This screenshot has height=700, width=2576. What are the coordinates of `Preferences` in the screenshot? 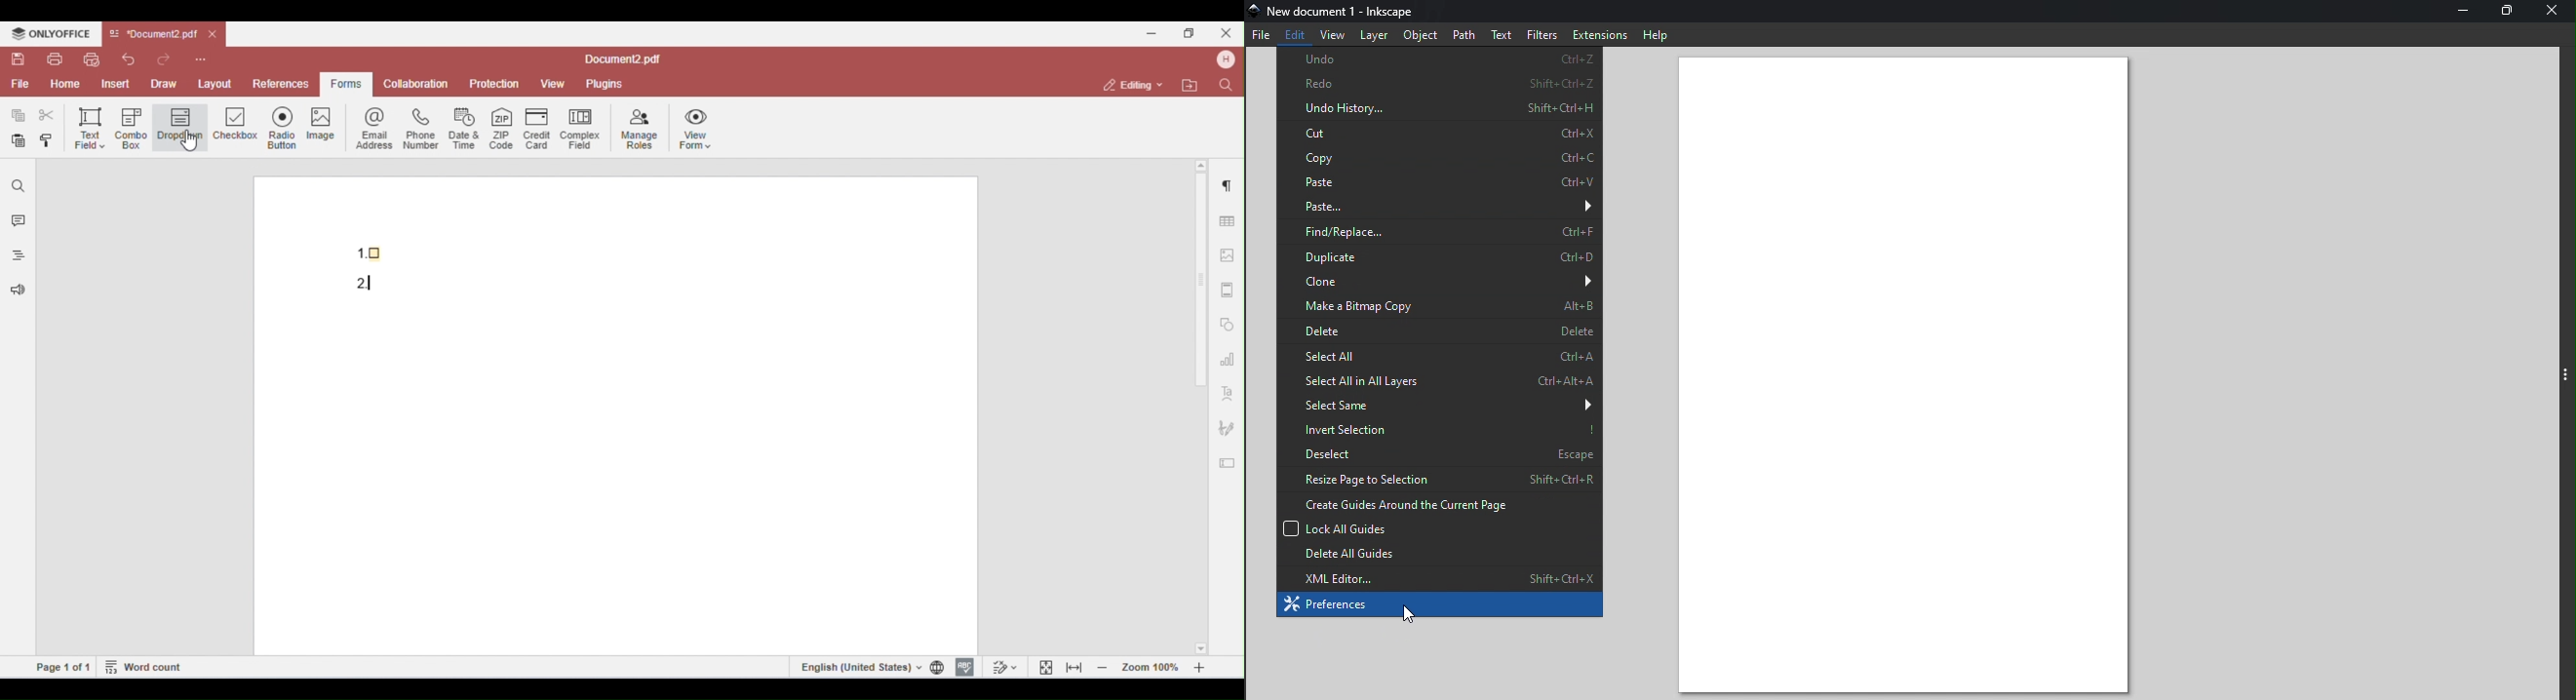 It's located at (1439, 605).